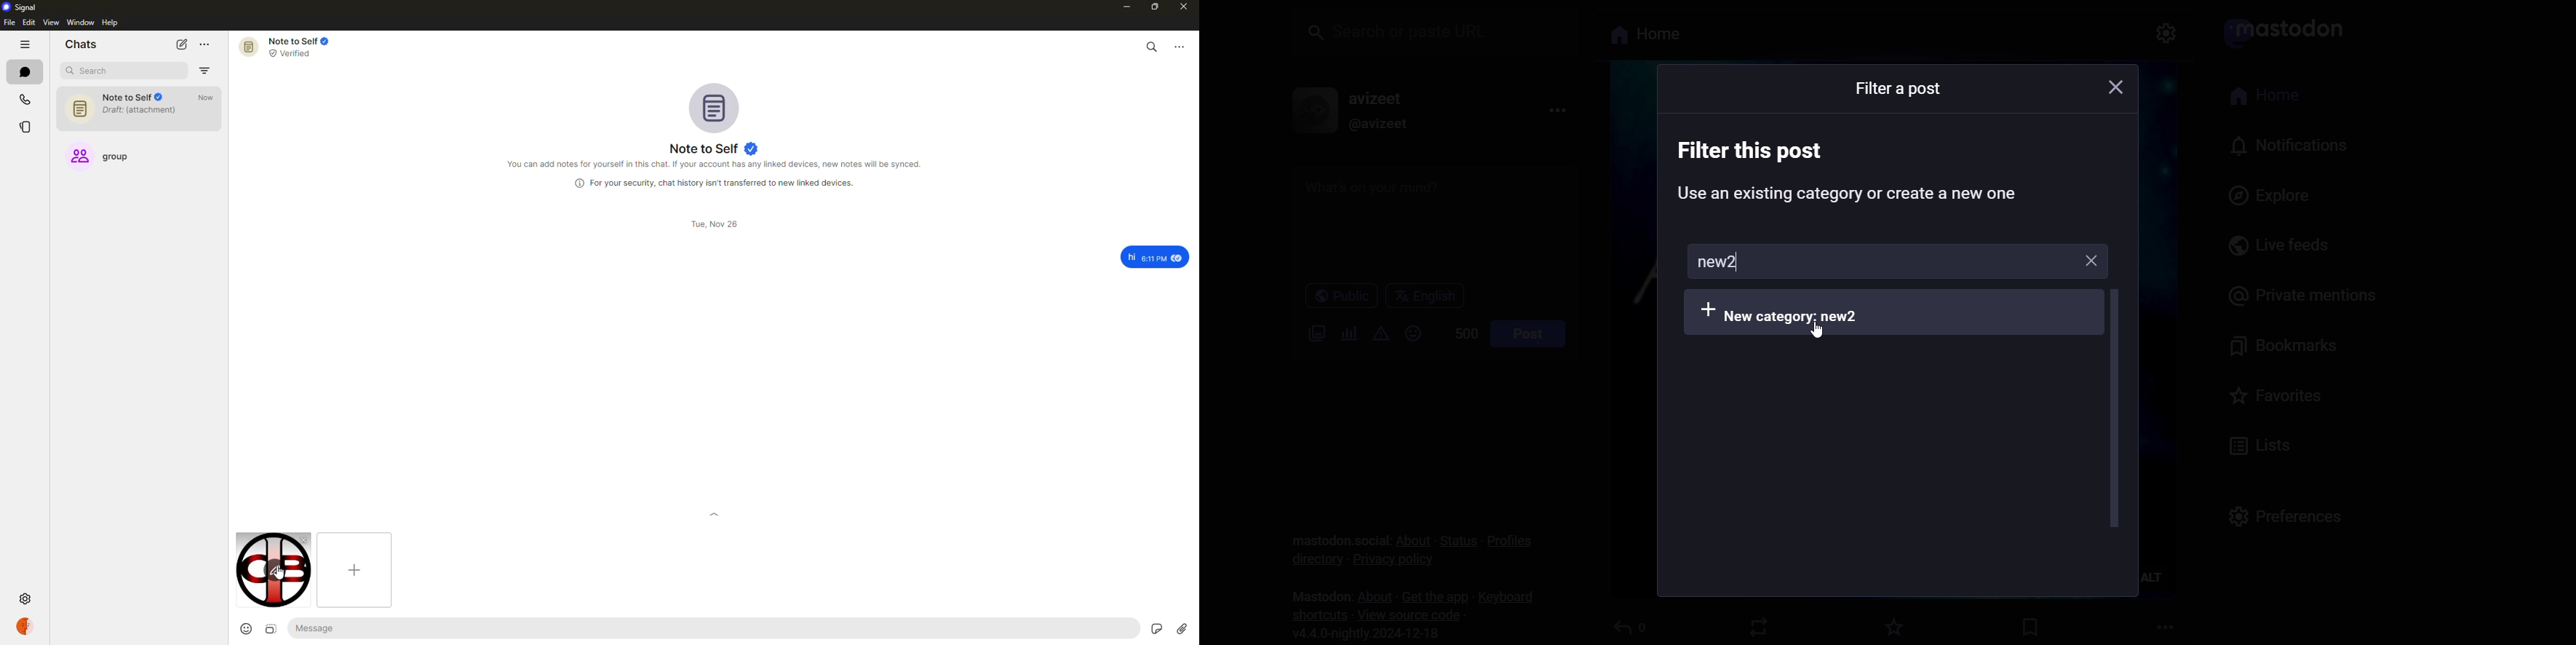  Describe the element at coordinates (207, 71) in the screenshot. I see `filter` at that location.